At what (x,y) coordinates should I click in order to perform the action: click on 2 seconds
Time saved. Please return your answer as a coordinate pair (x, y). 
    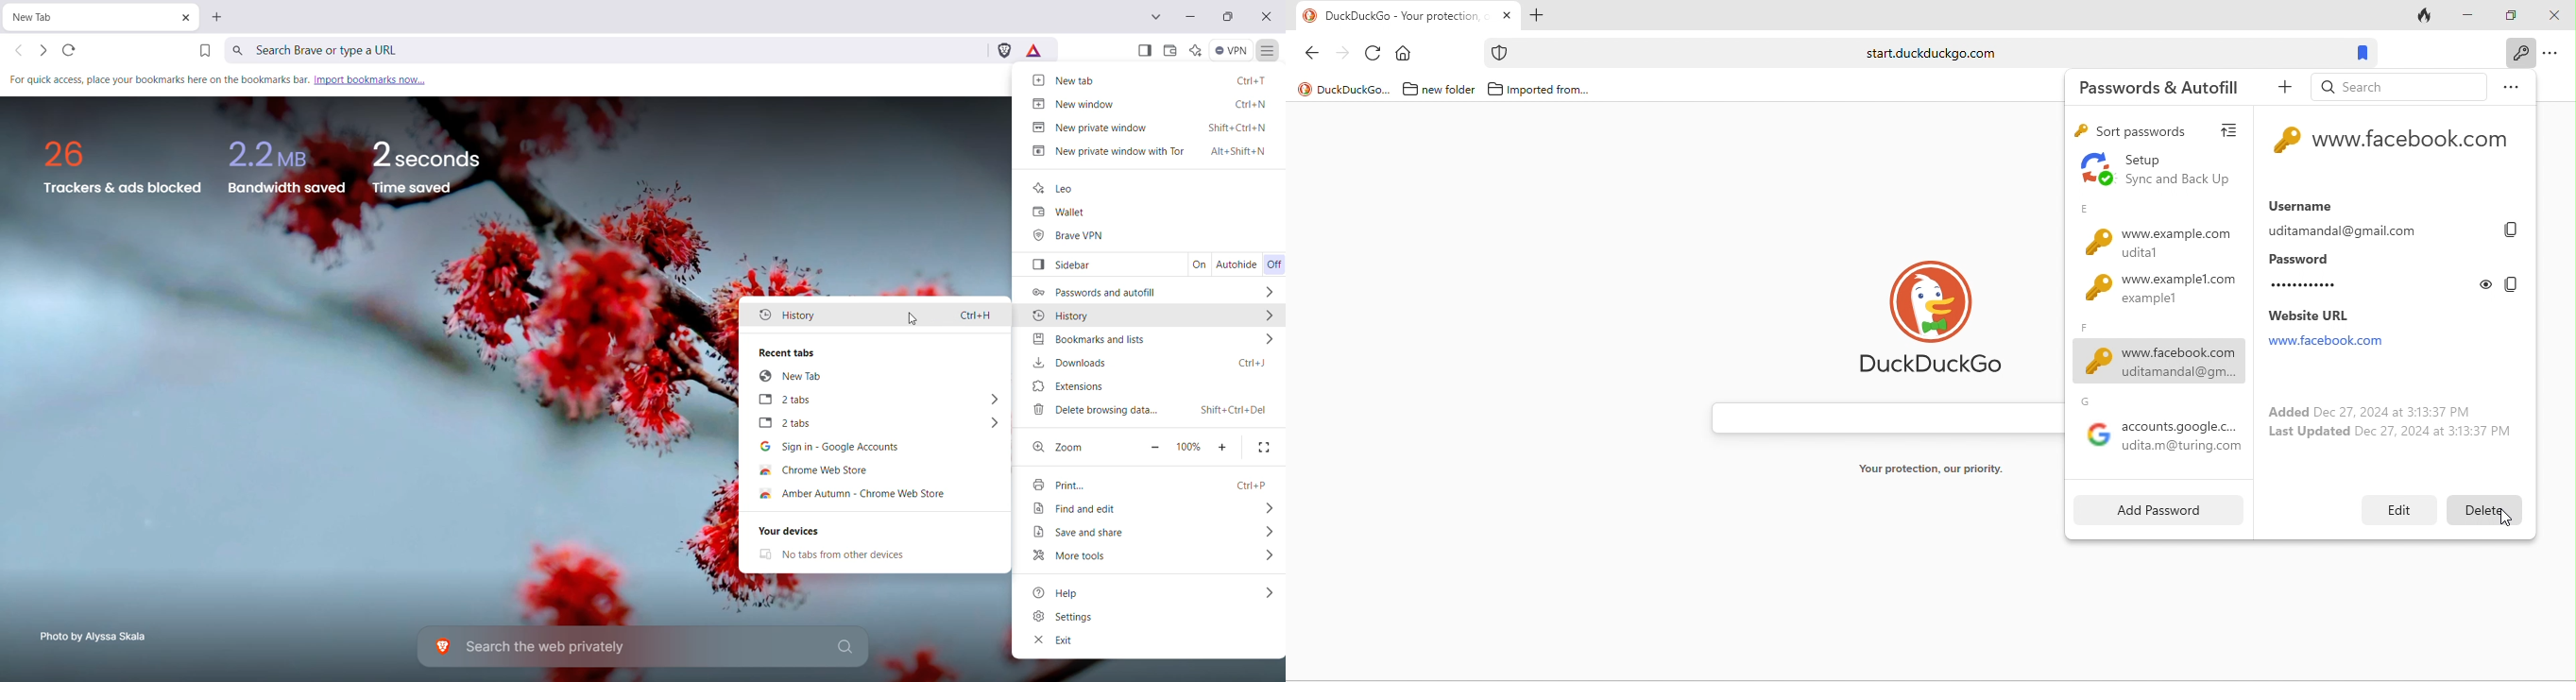
    Looking at the image, I should click on (435, 163).